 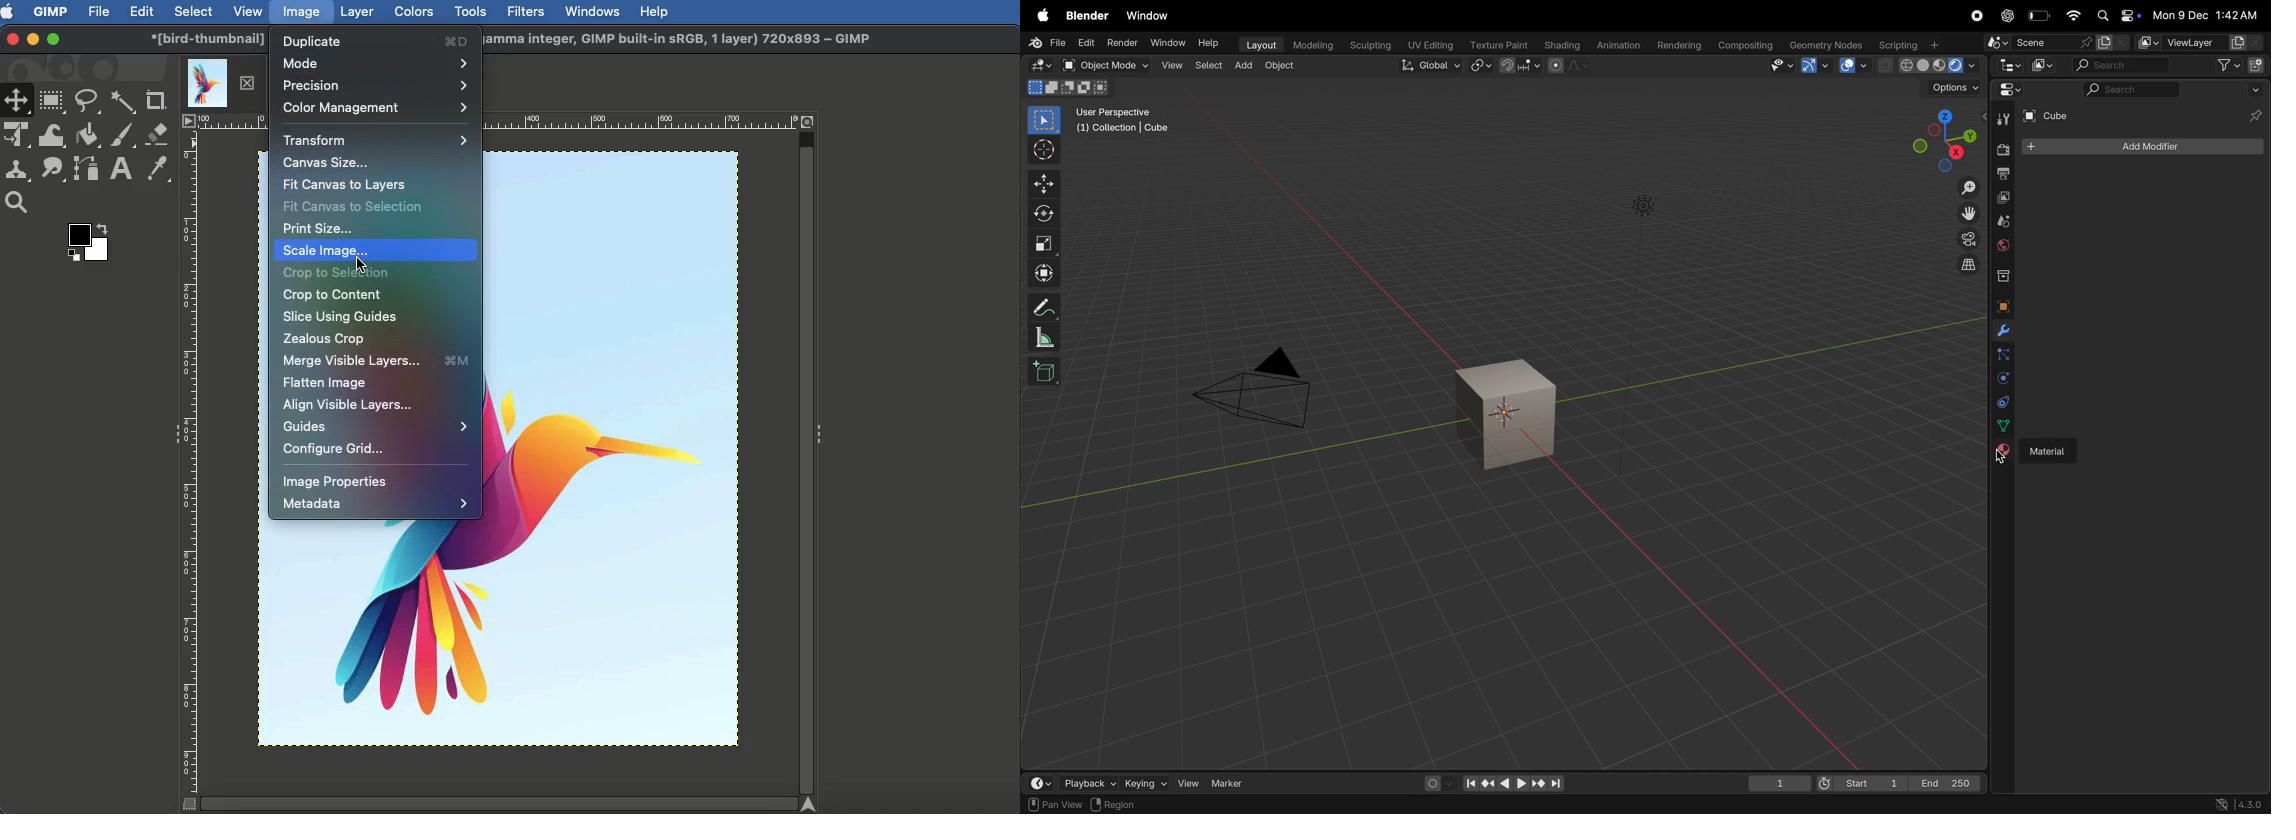 What do you see at coordinates (1209, 67) in the screenshot?
I see `select` at bounding box center [1209, 67].